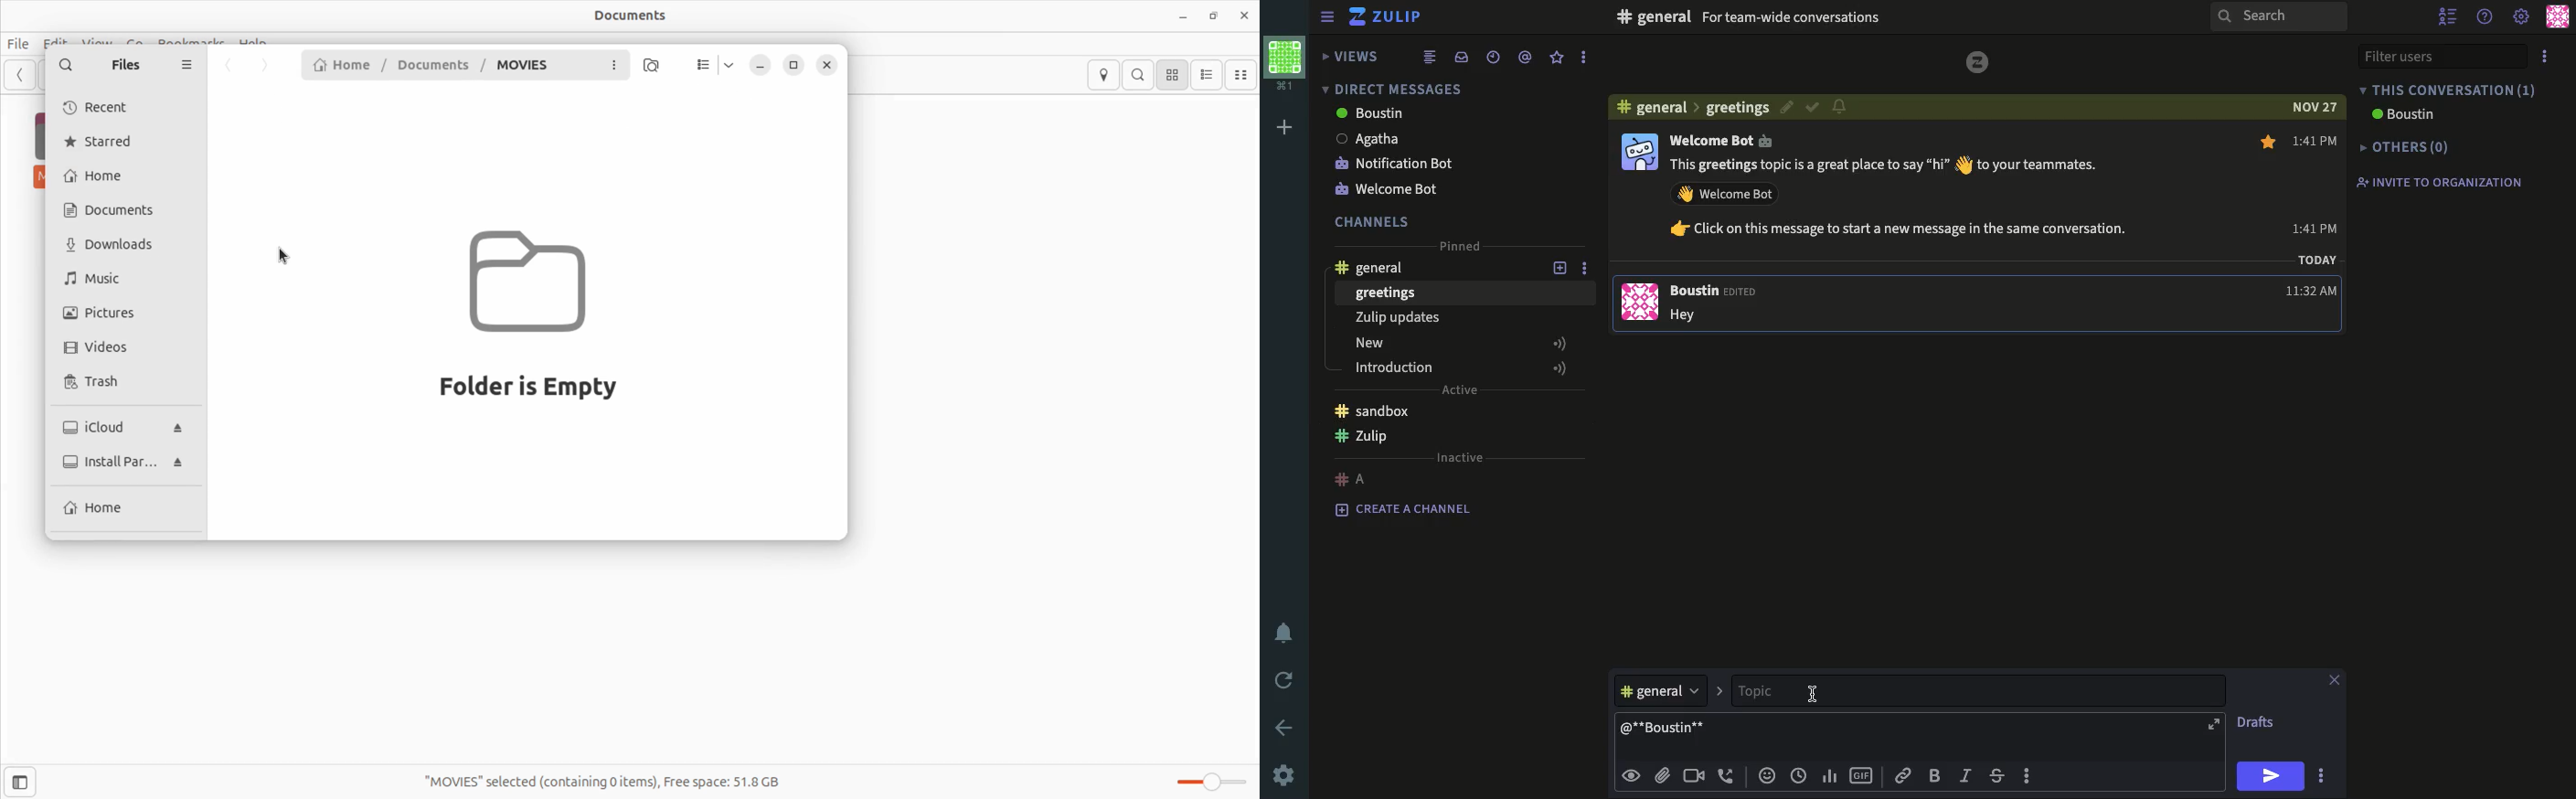 The height and width of the screenshot is (812, 2576). I want to click on hide user list, so click(2448, 14).